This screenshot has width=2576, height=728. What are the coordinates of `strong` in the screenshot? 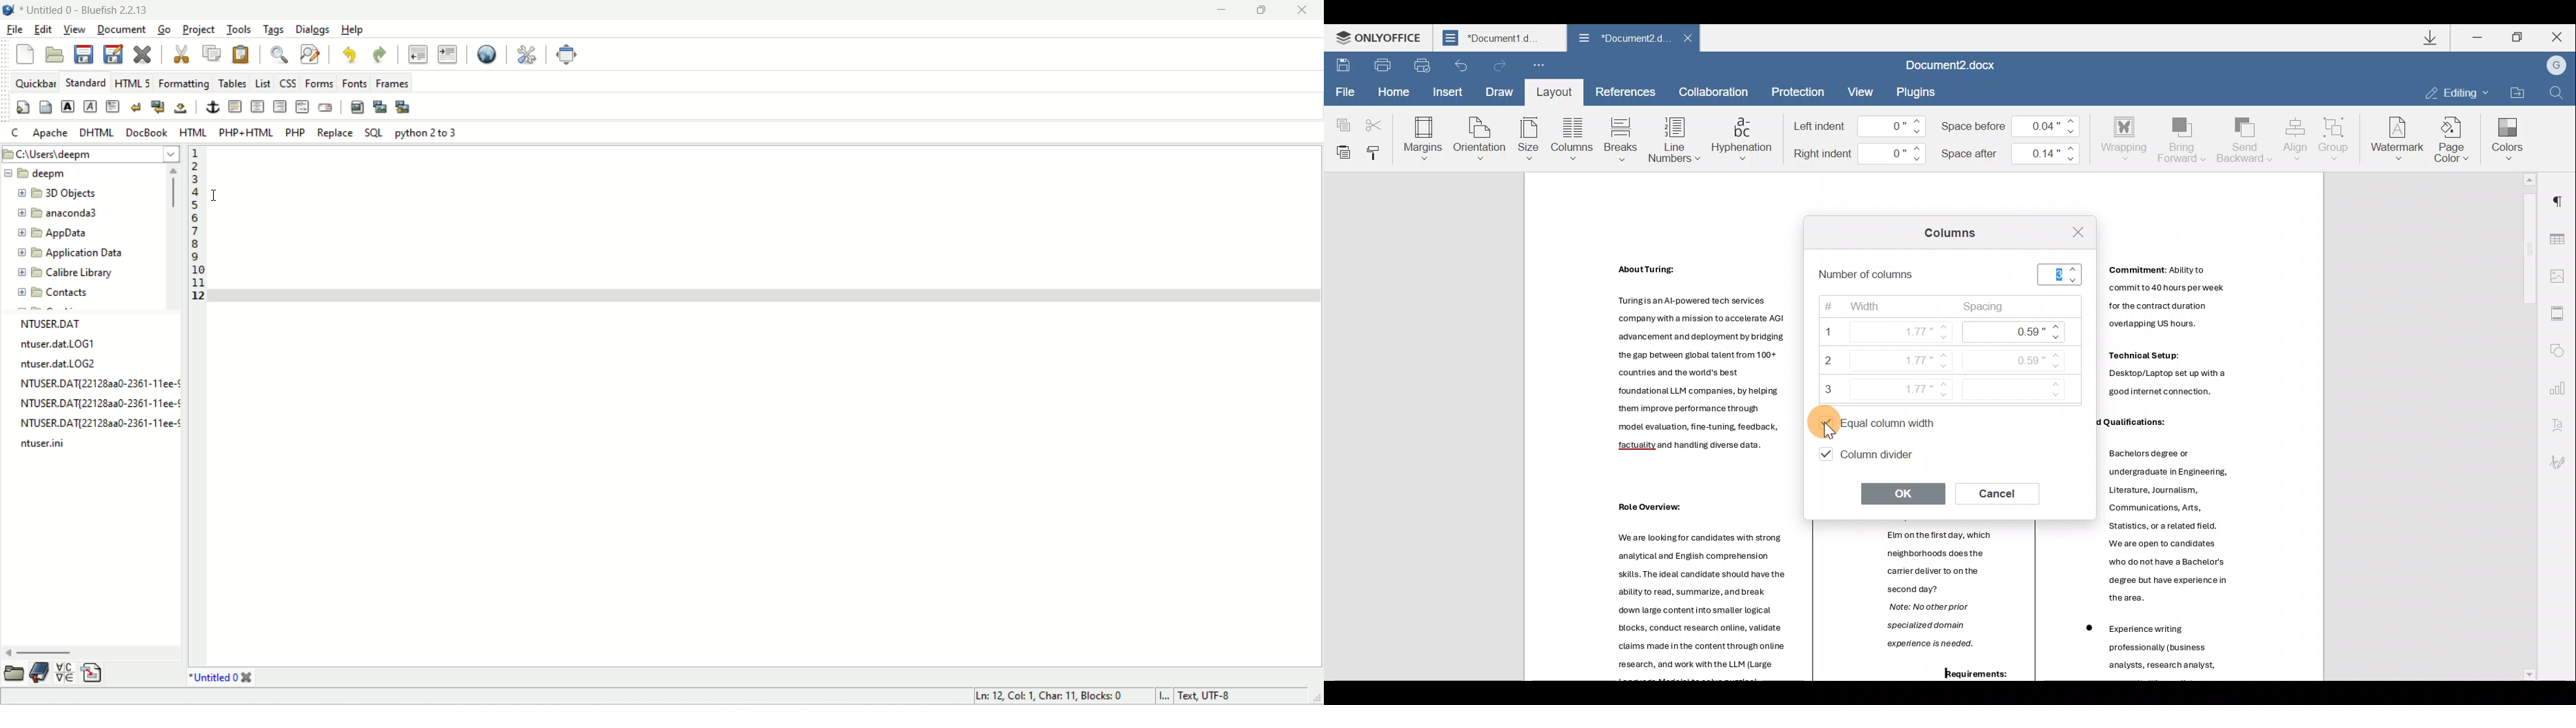 It's located at (67, 106).